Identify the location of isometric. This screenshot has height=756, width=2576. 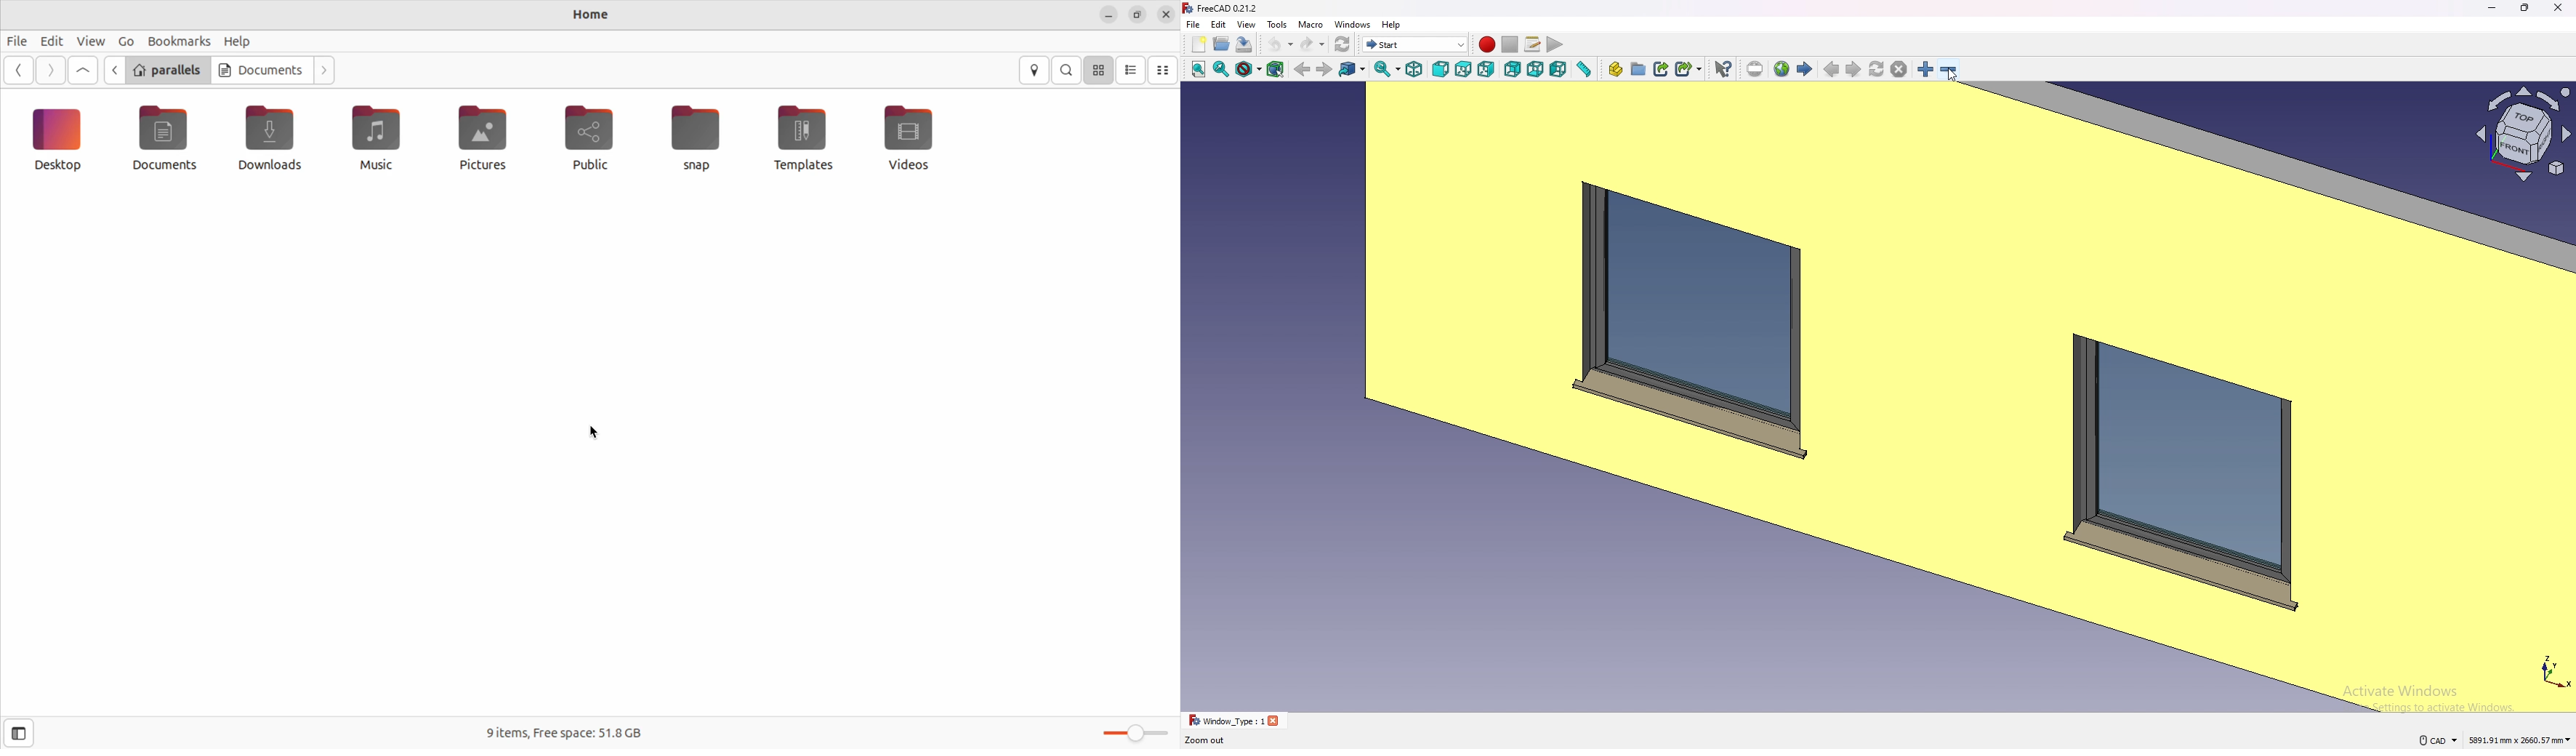
(1414, 69).